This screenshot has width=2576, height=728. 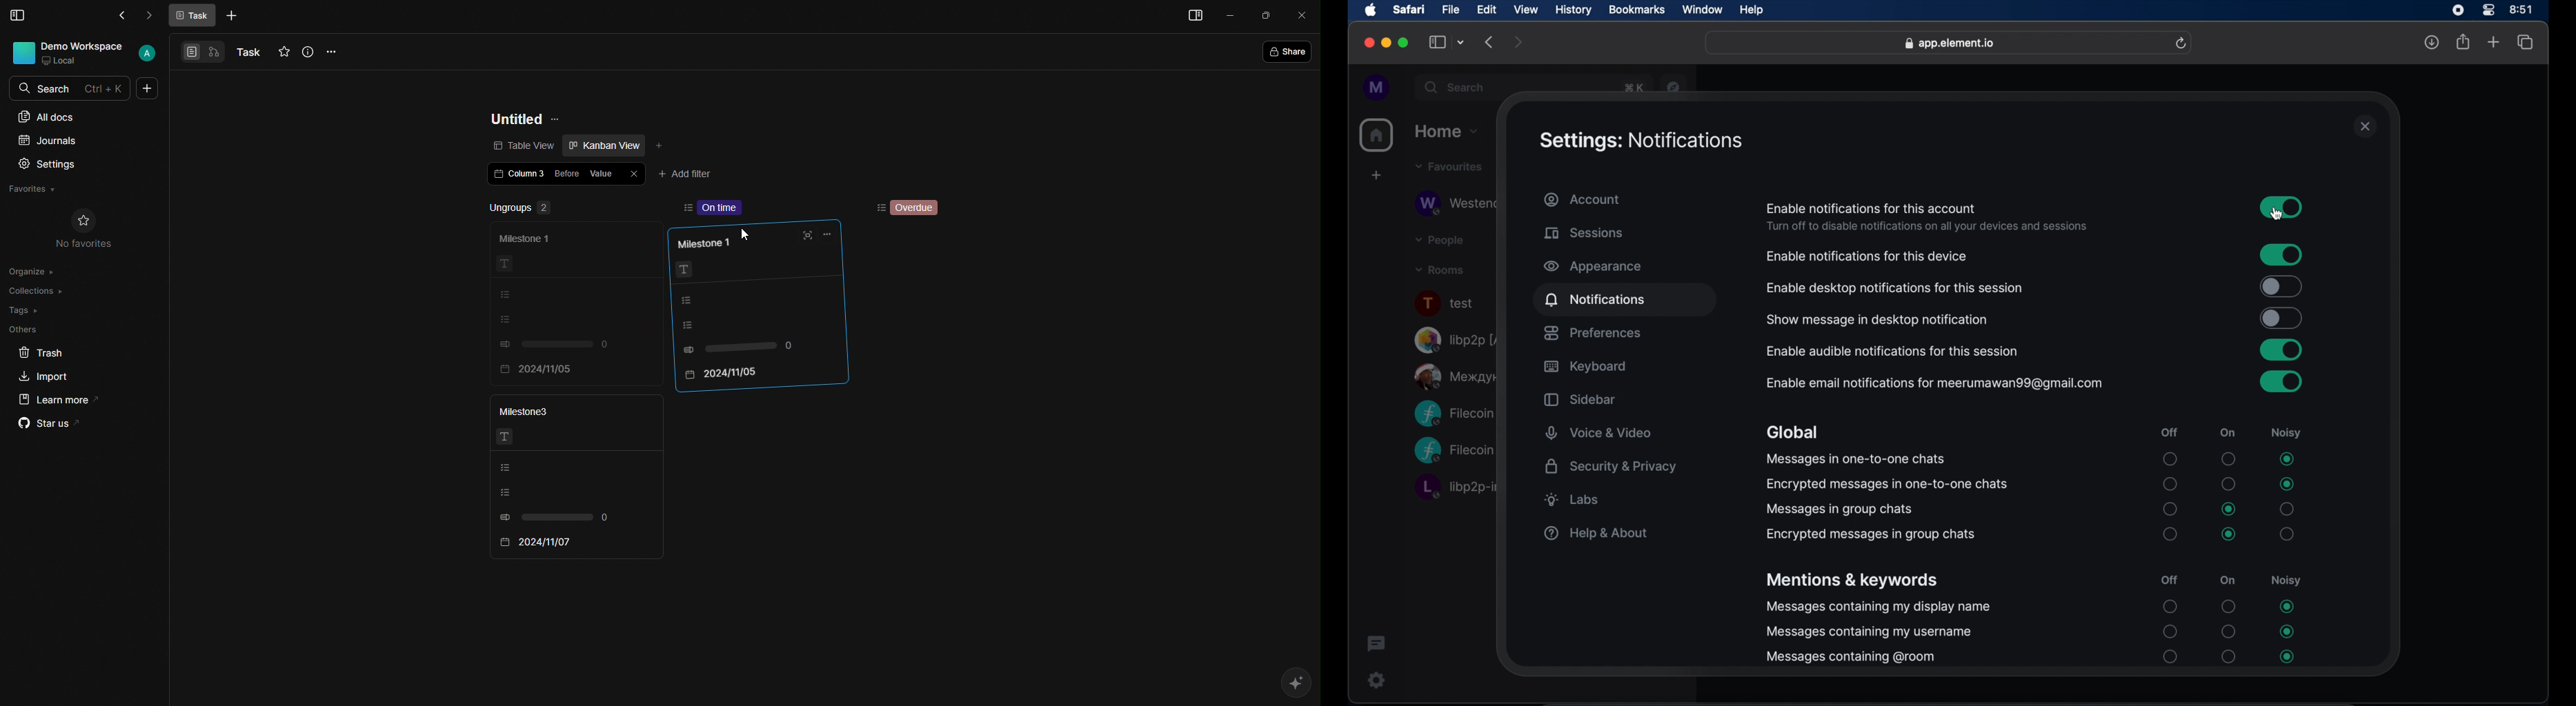 I want to click on Listing, so click(x=691, y=326).